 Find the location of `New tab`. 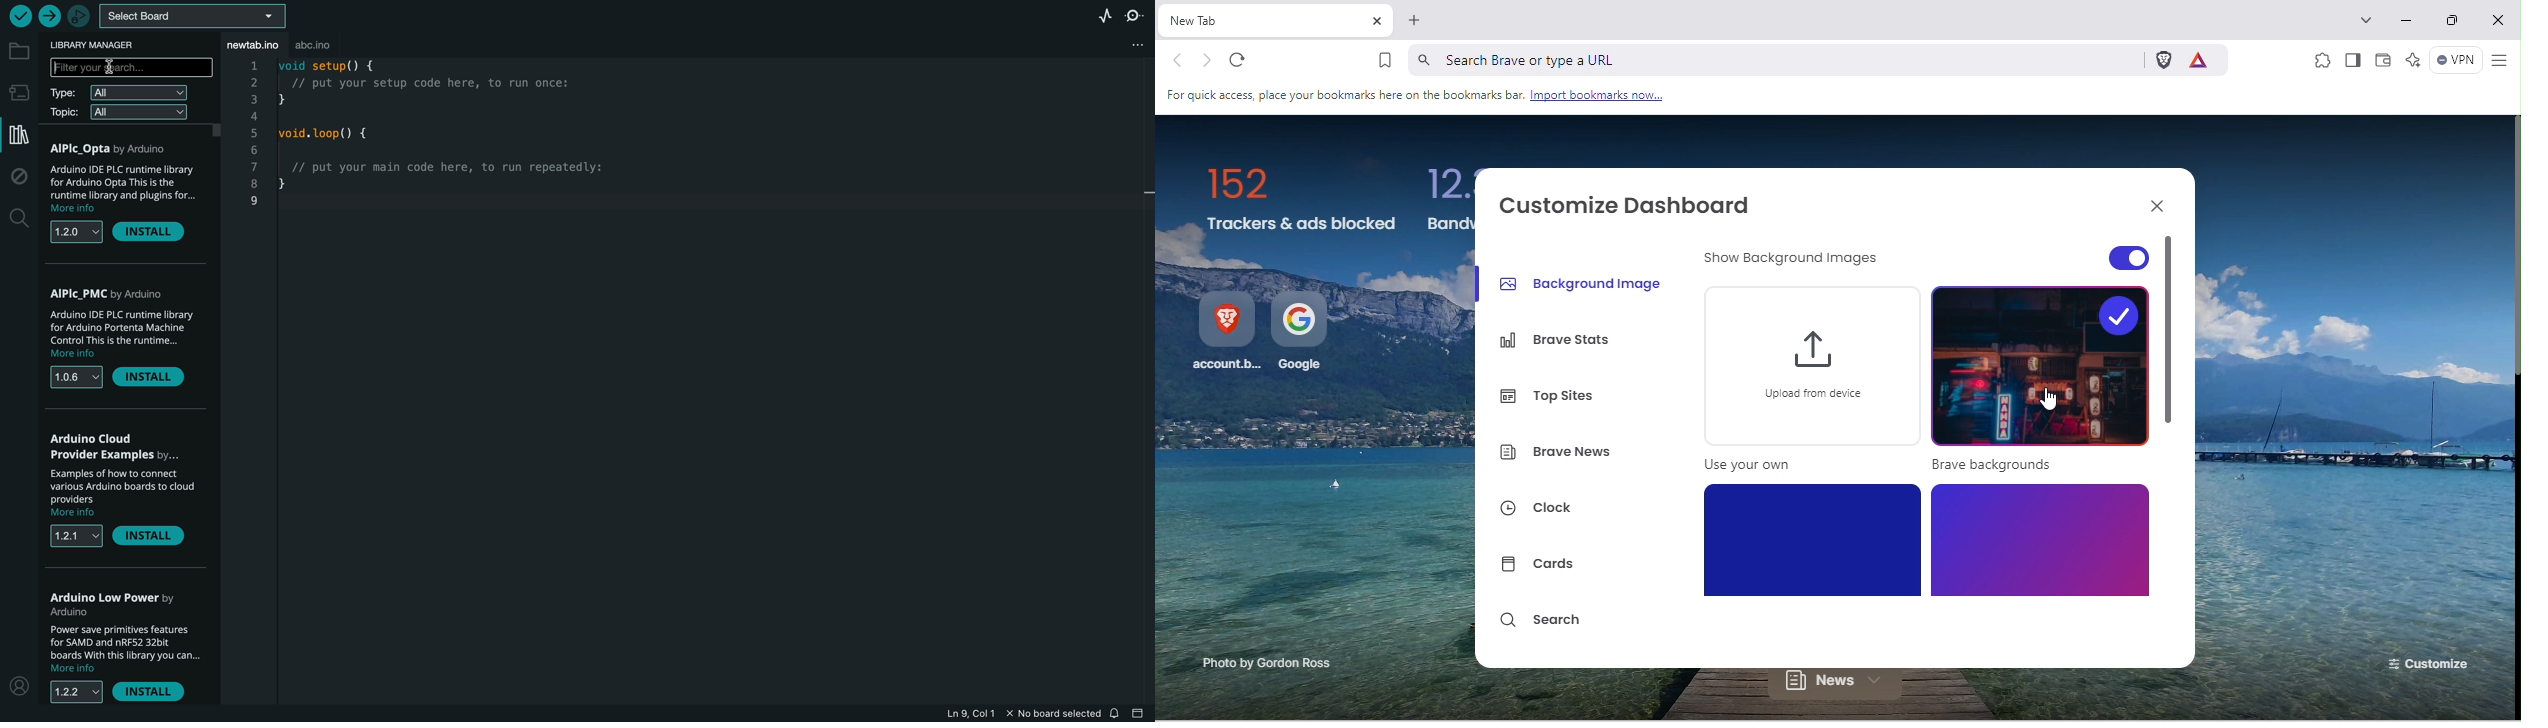

New tab is located at coordinates (1262, 21).